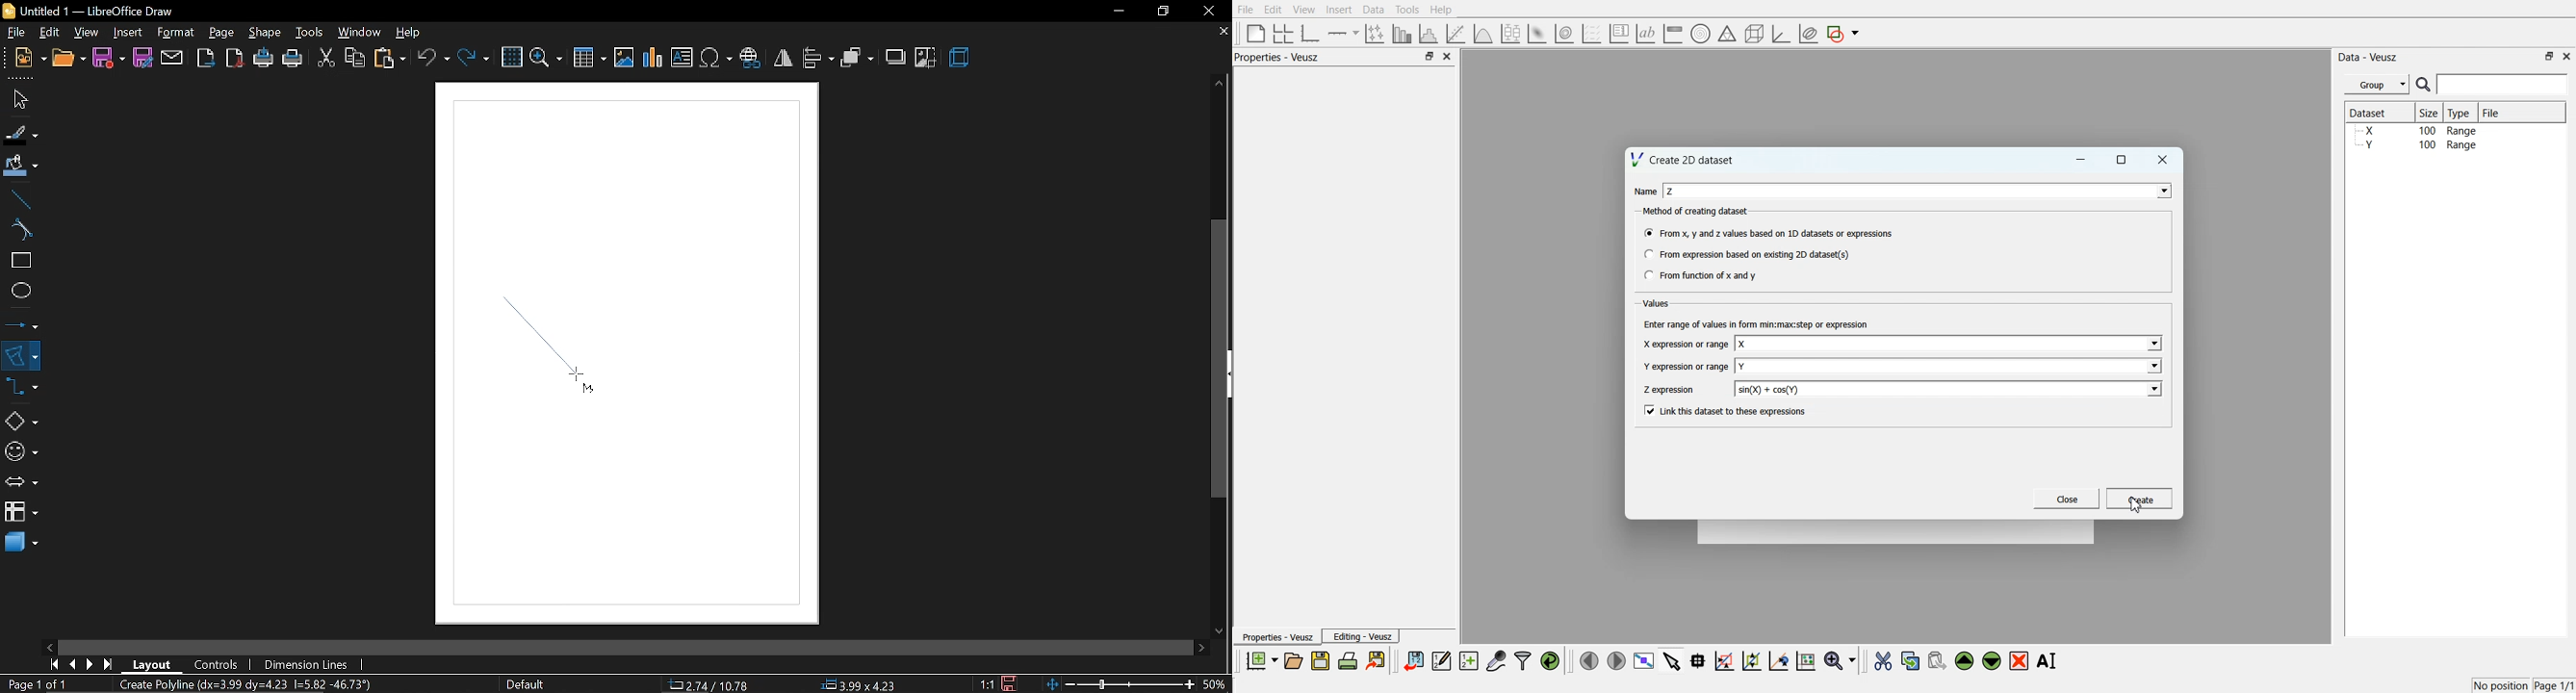 This screenshot has height=700, width=2576. What do you see at coordinates (21, 483) in the screenshot?
I see `arrows` at bounding box center [21, 483].